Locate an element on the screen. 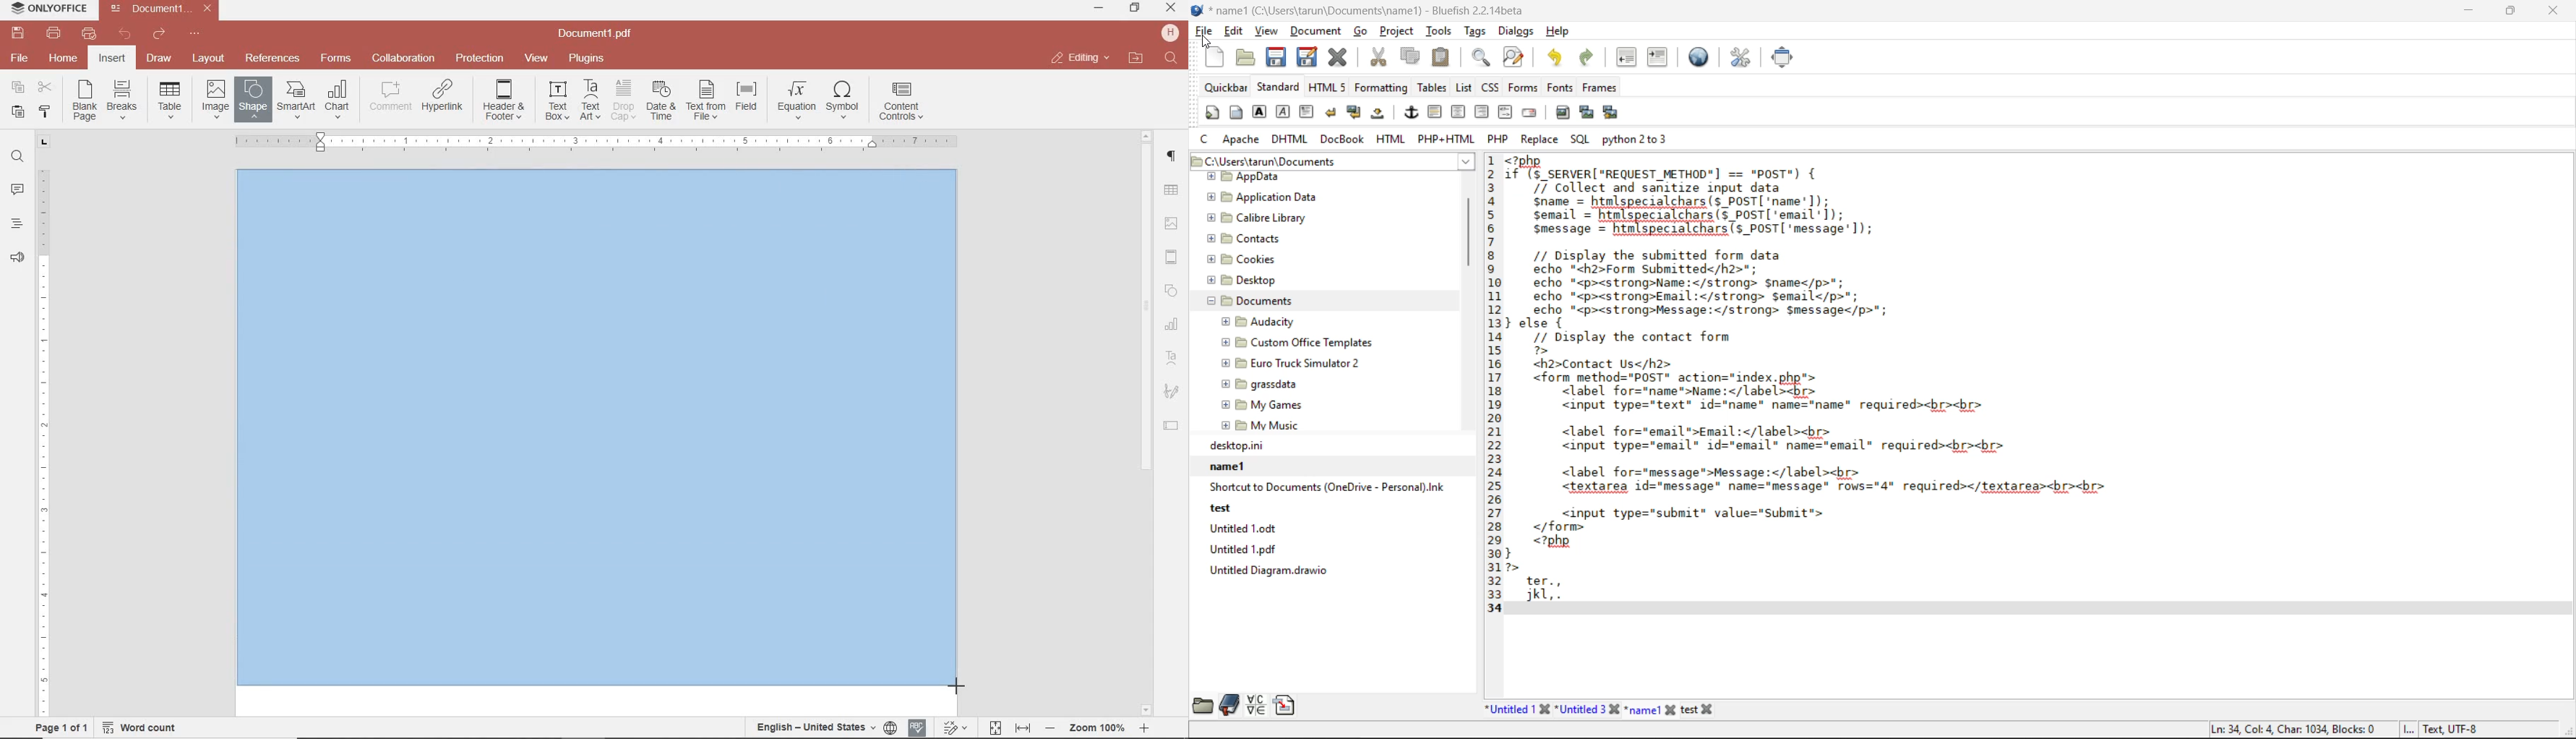 The height and width of the screenshot is (756, 2576). html comment is located at coordinates (1506, 113).